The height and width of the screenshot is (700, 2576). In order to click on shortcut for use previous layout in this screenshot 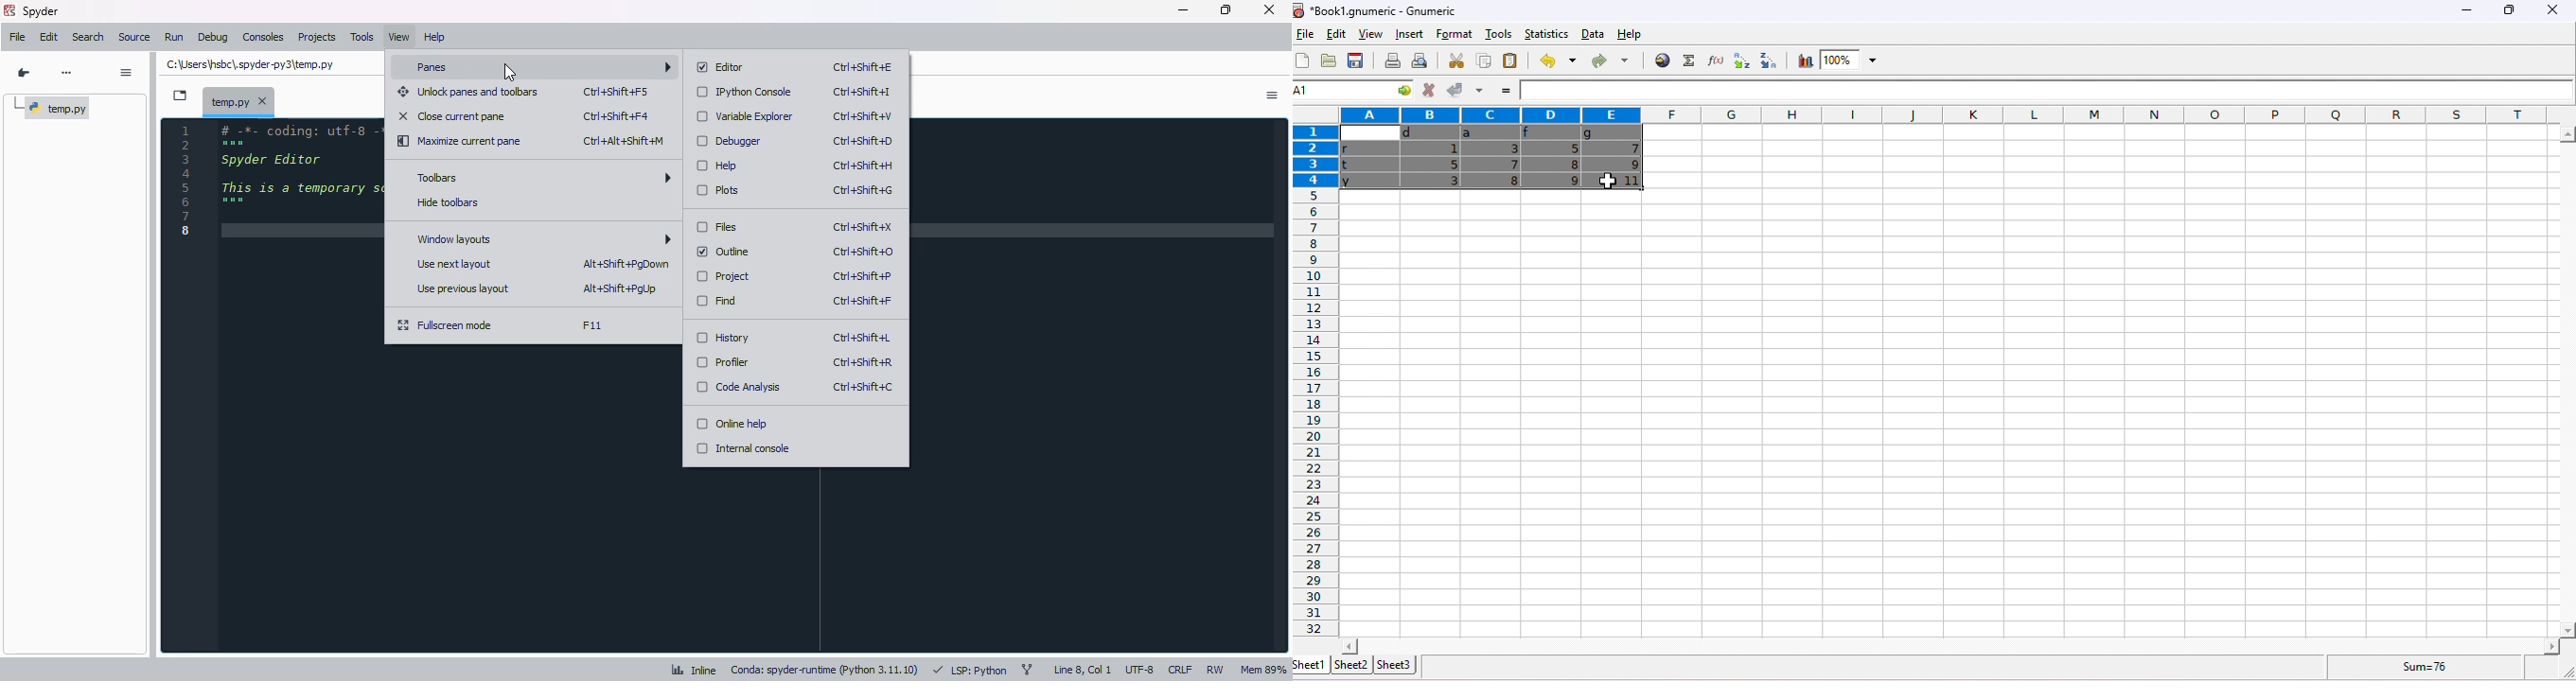, I will do `click(621, 289)`.